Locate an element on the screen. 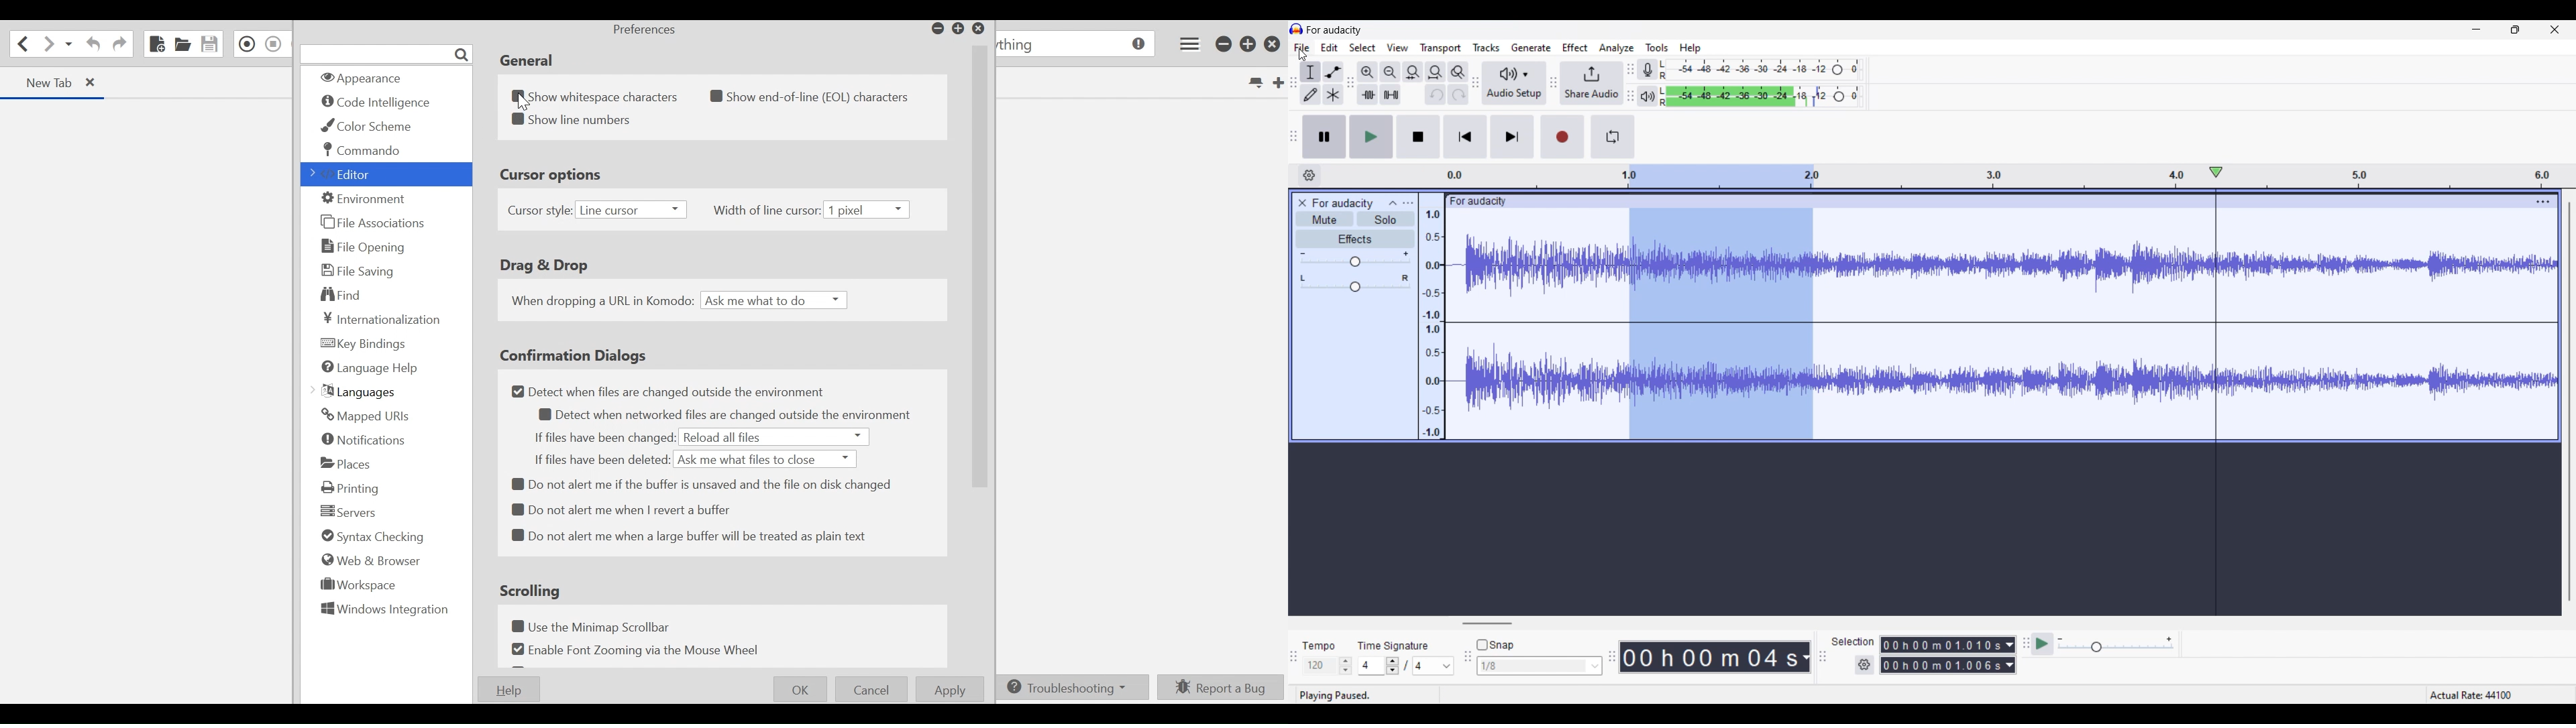  Silence audio selection is located at coordinates (1391, 95).